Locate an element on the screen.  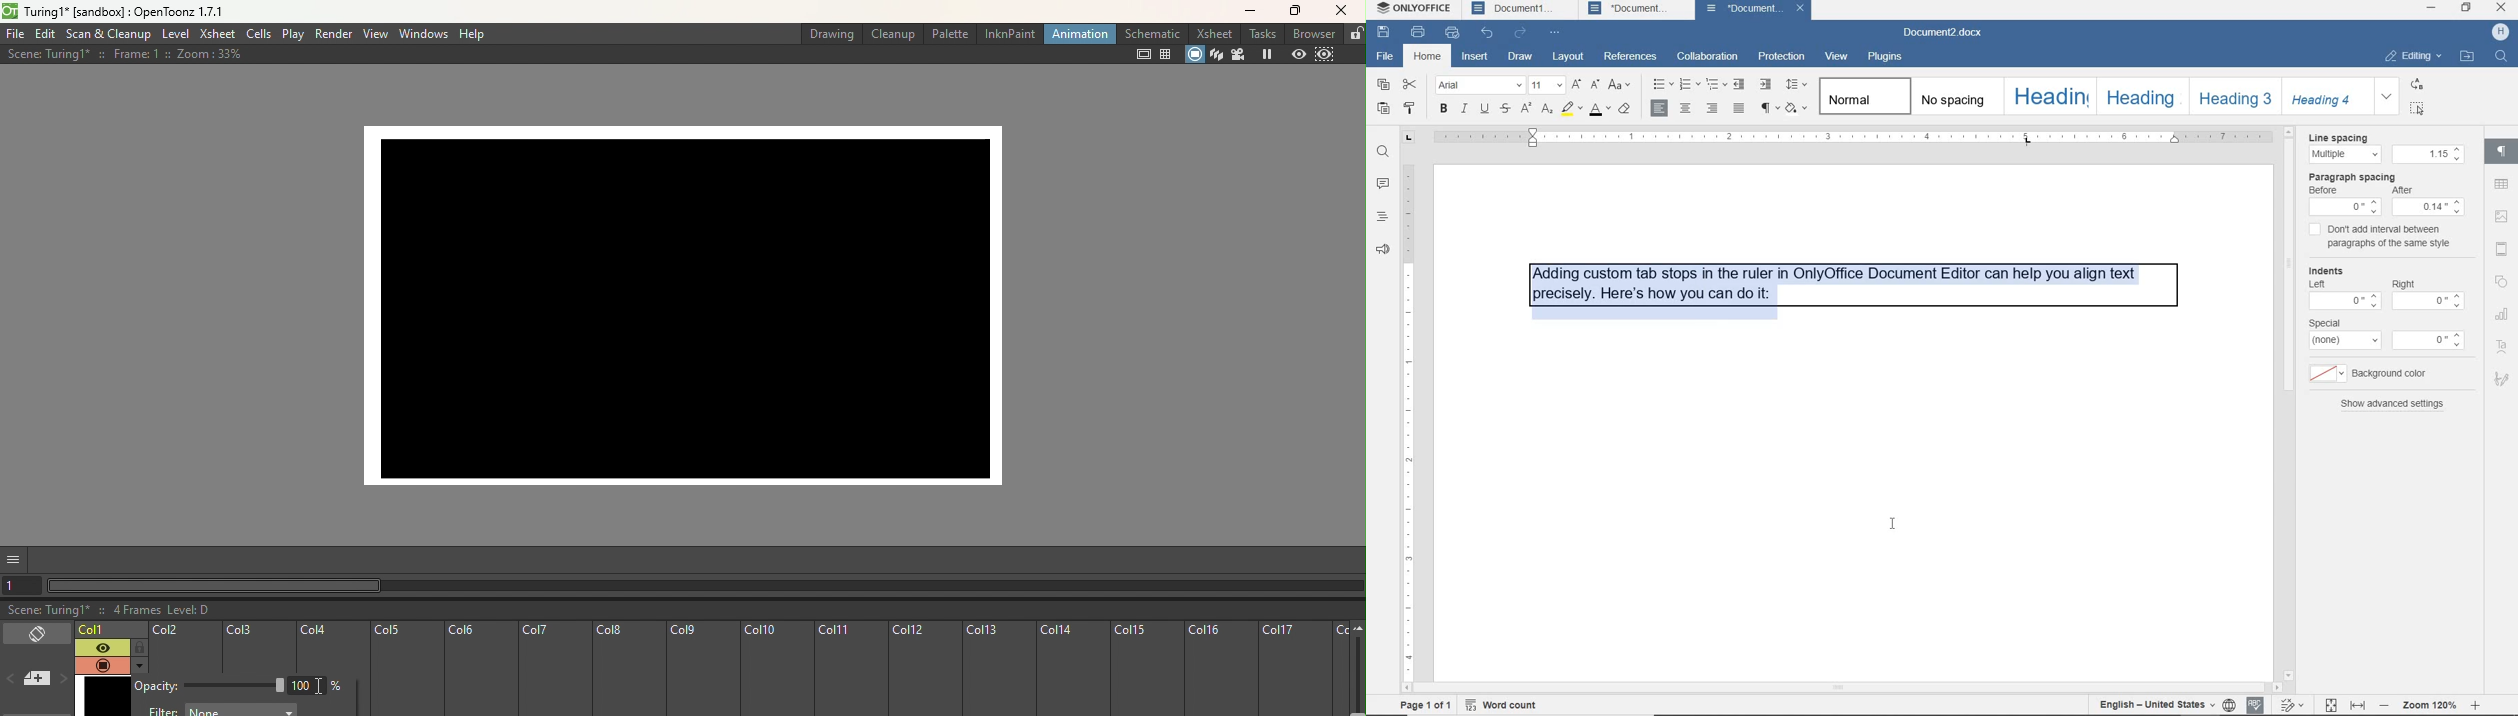
close is located at coordinates (2501, 8).